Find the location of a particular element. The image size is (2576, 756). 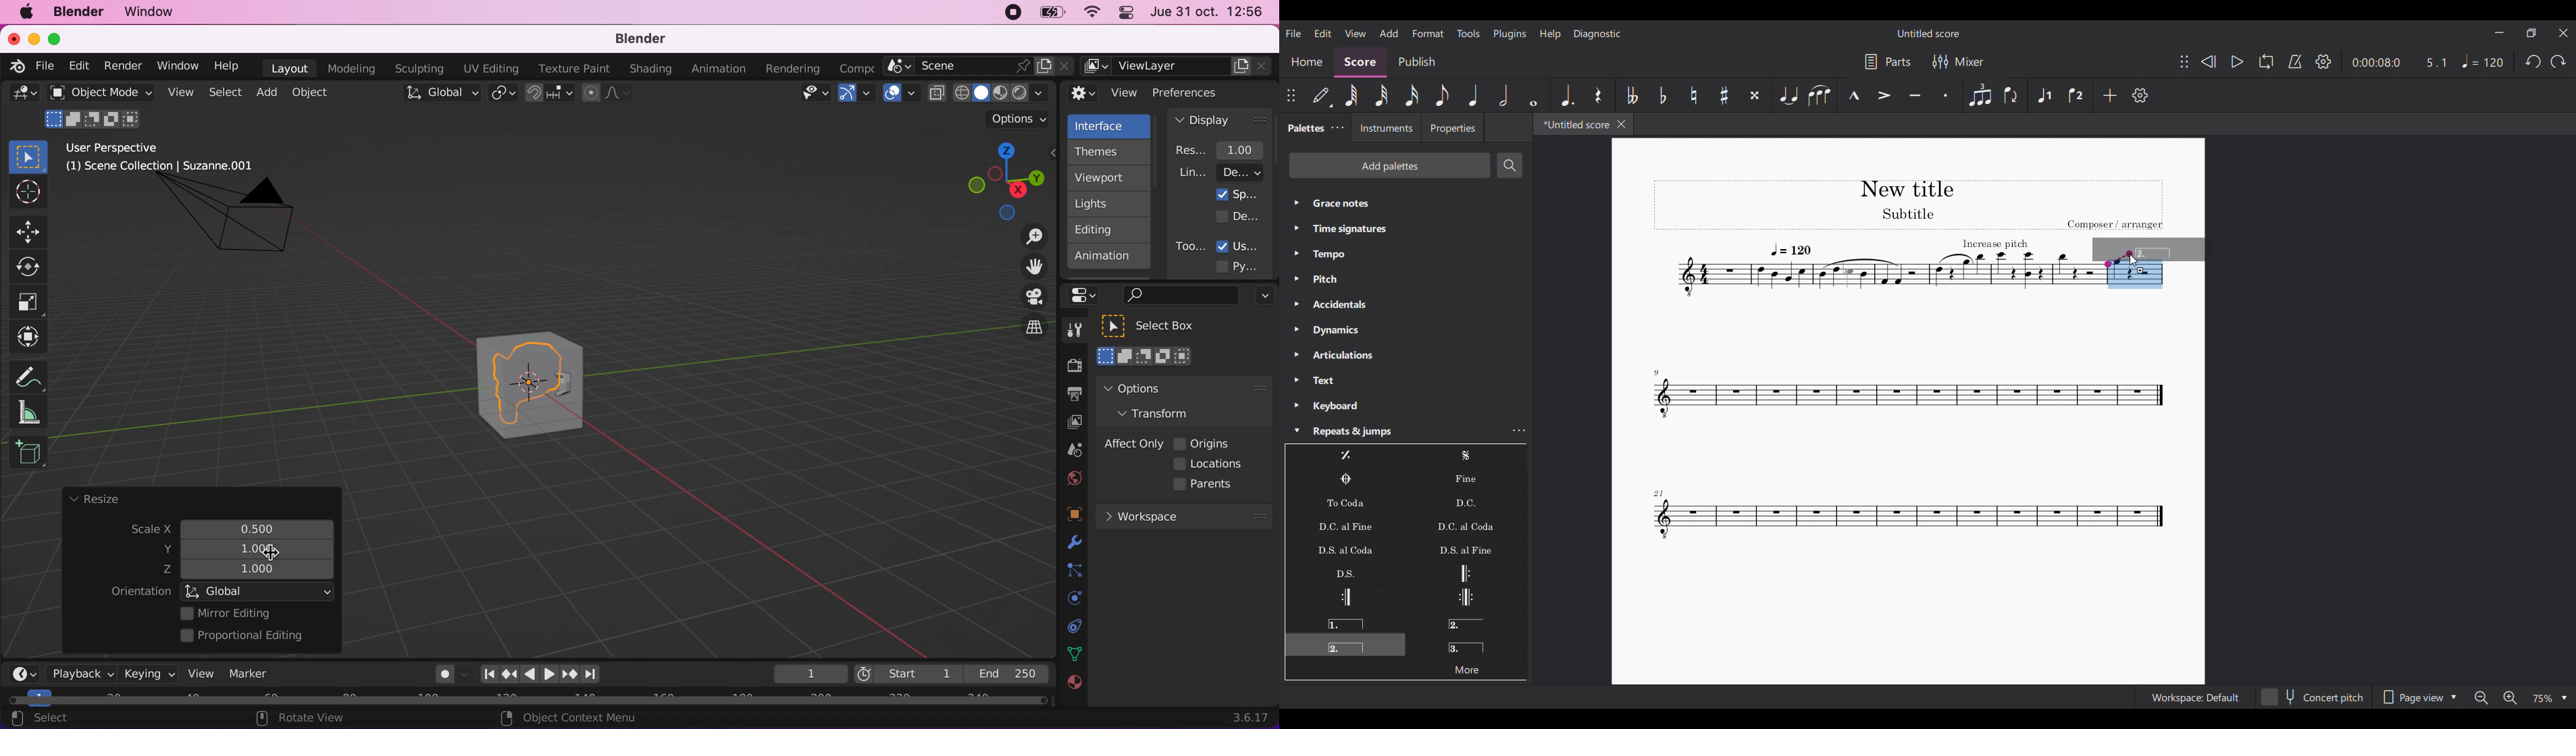

D.S. is located at coordinates (1345, 573).